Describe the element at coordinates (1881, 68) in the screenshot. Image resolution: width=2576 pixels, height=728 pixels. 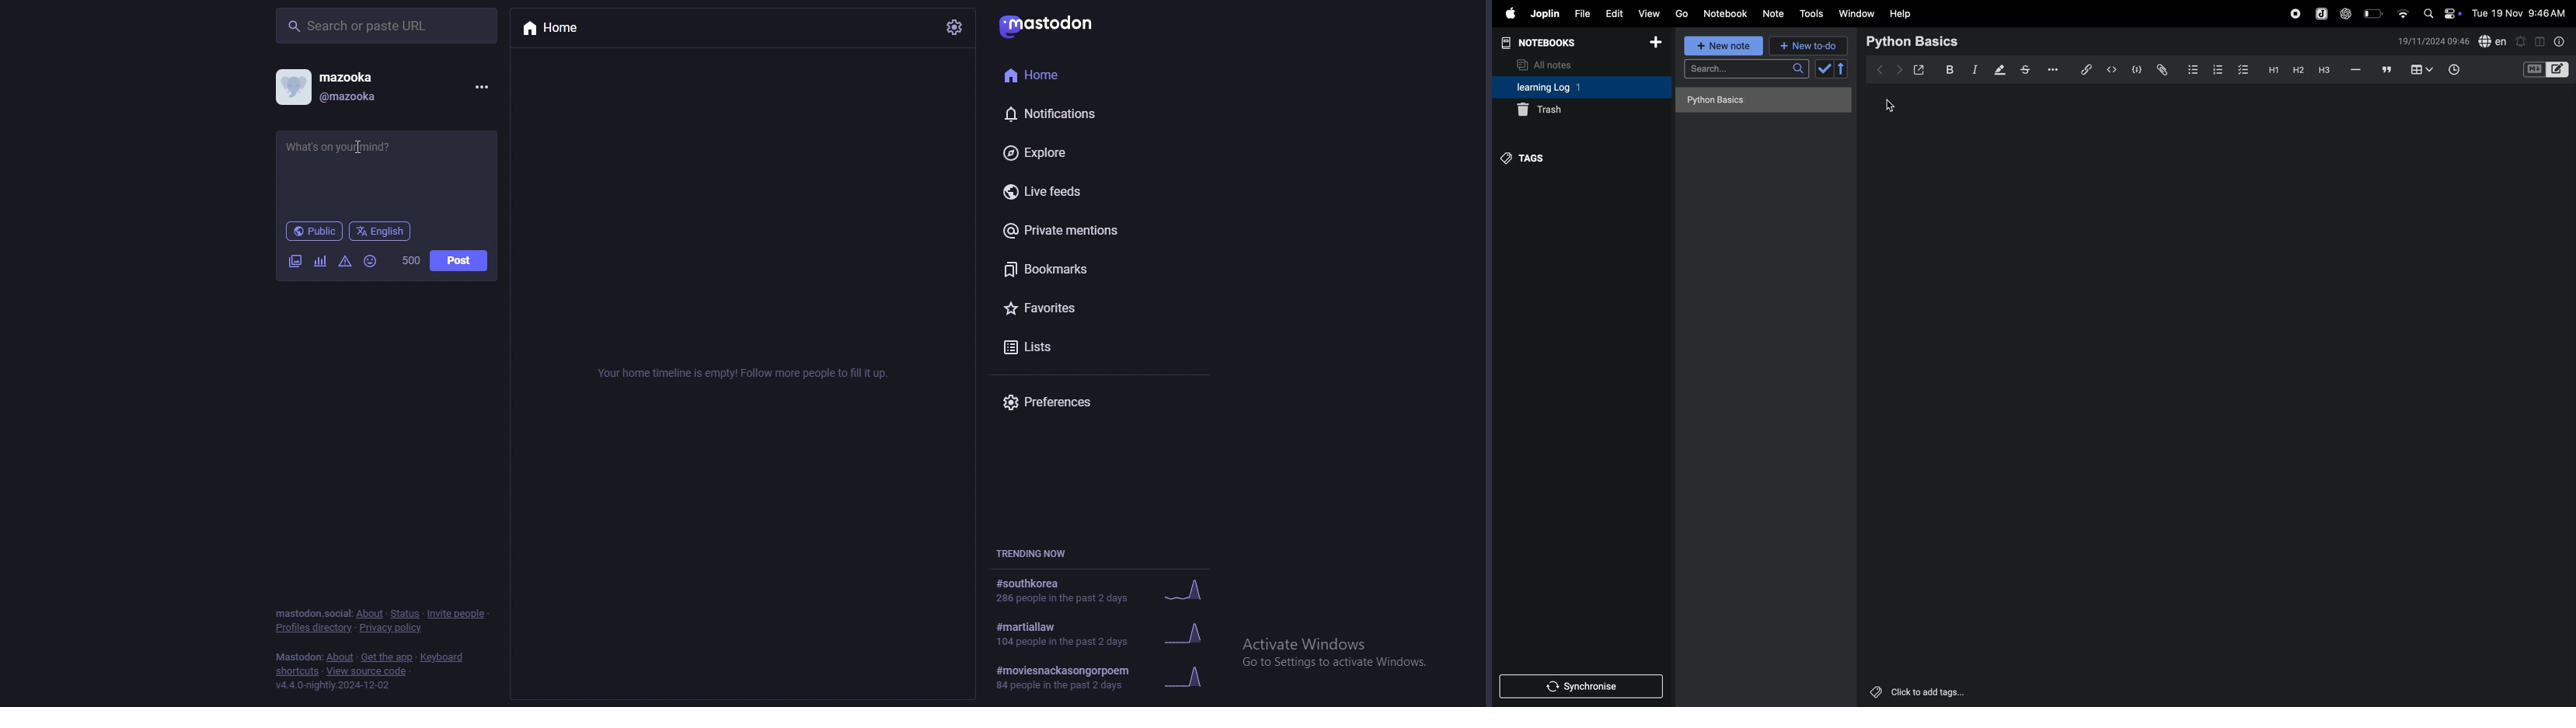
I see `backward` at that location.